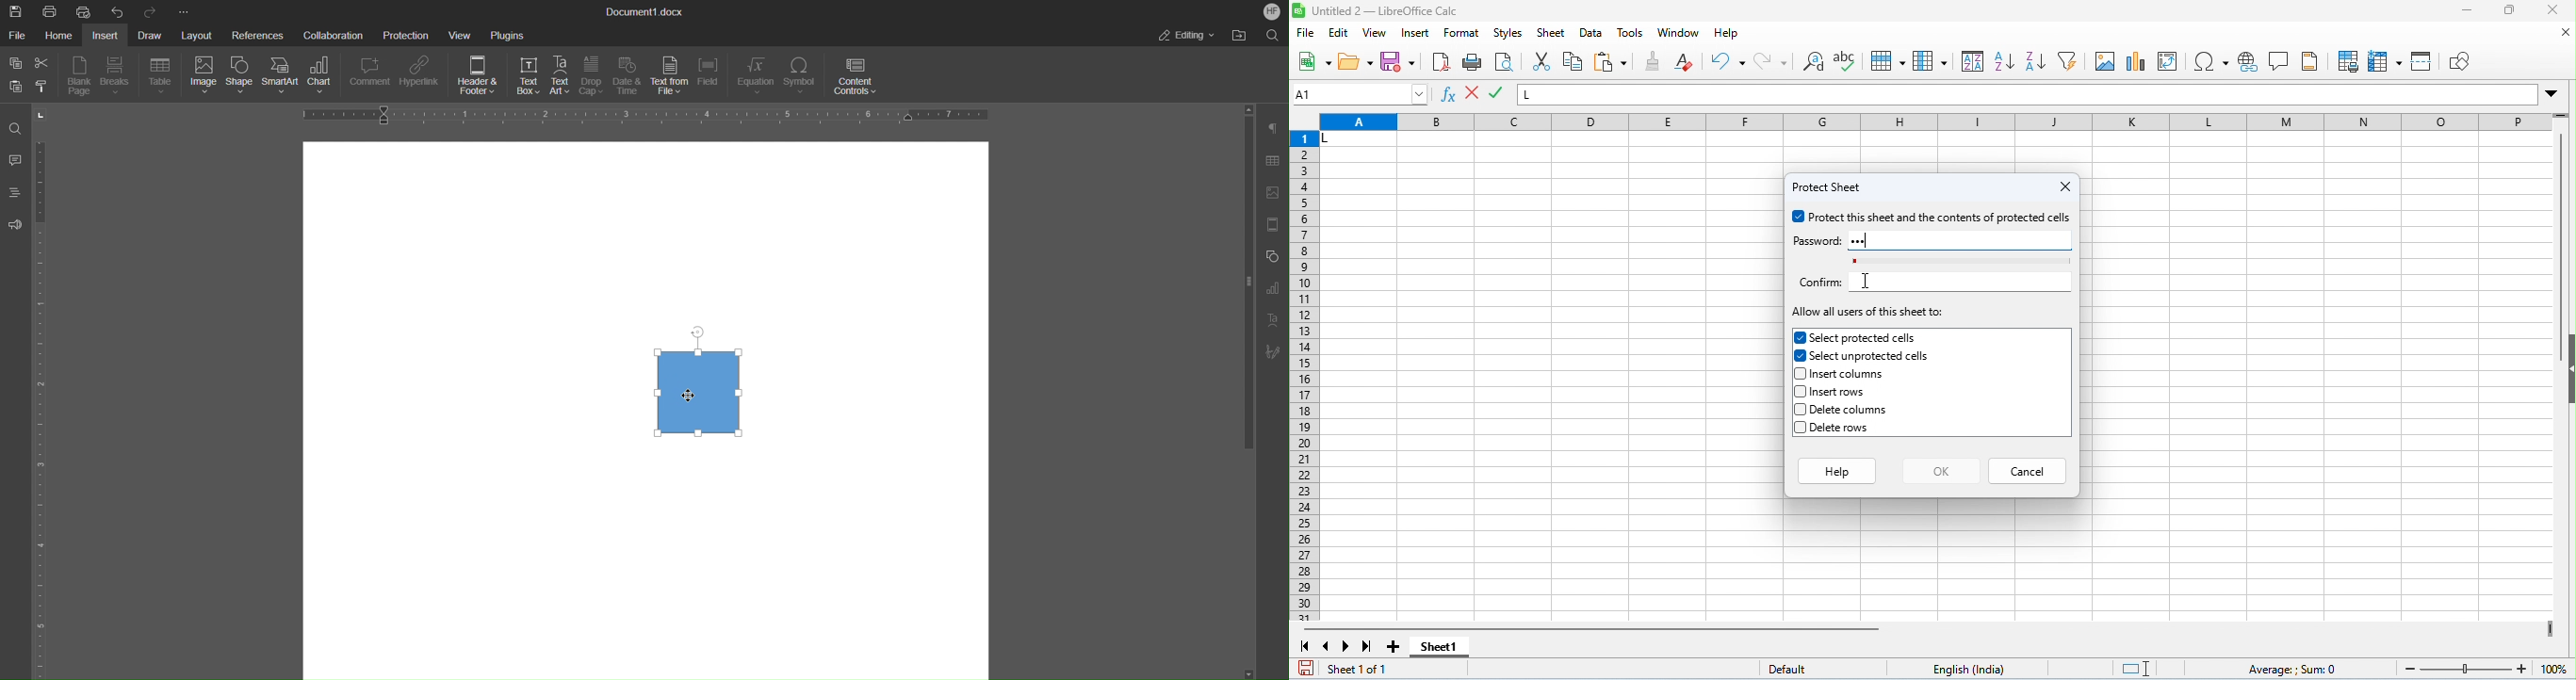 This screenshot has width=2576, height=700. What do you see at coordinates (198, 34) in the screenshot?
I see `Layout` at bounding box center [198, 34].